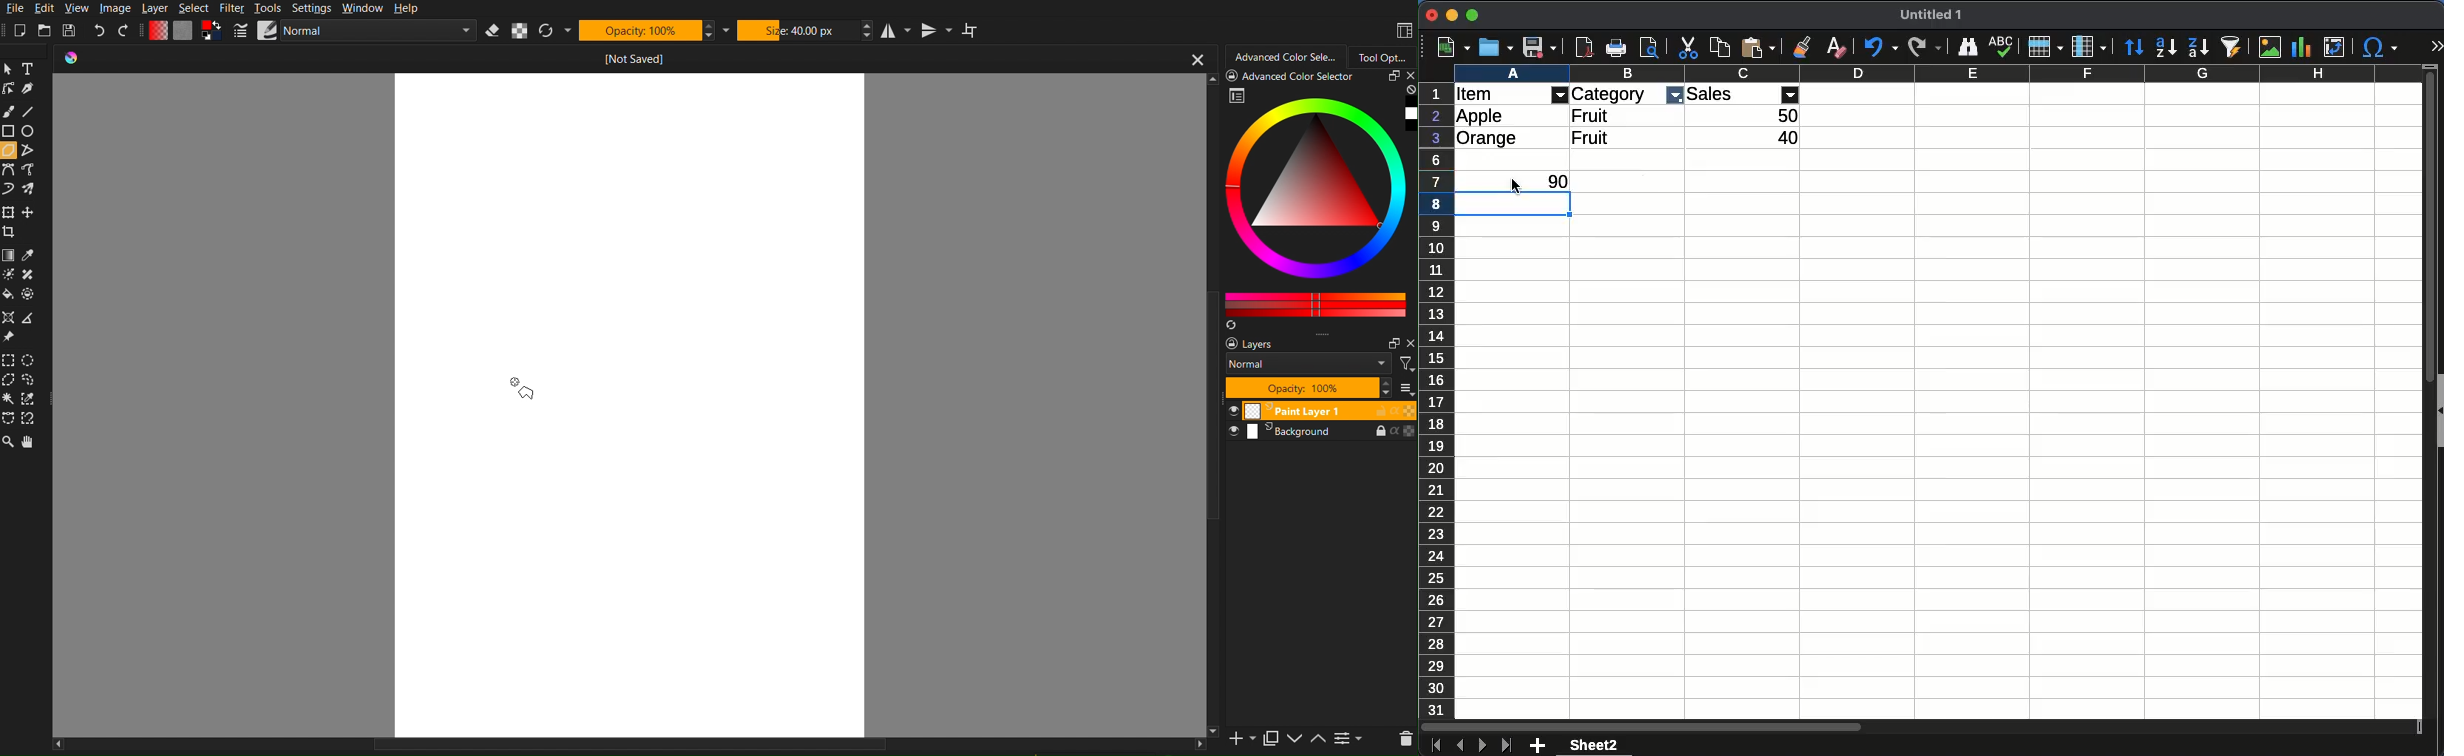  Describe the element at coordinates (1937, 74) in the screenshot. I see `column` at that location.